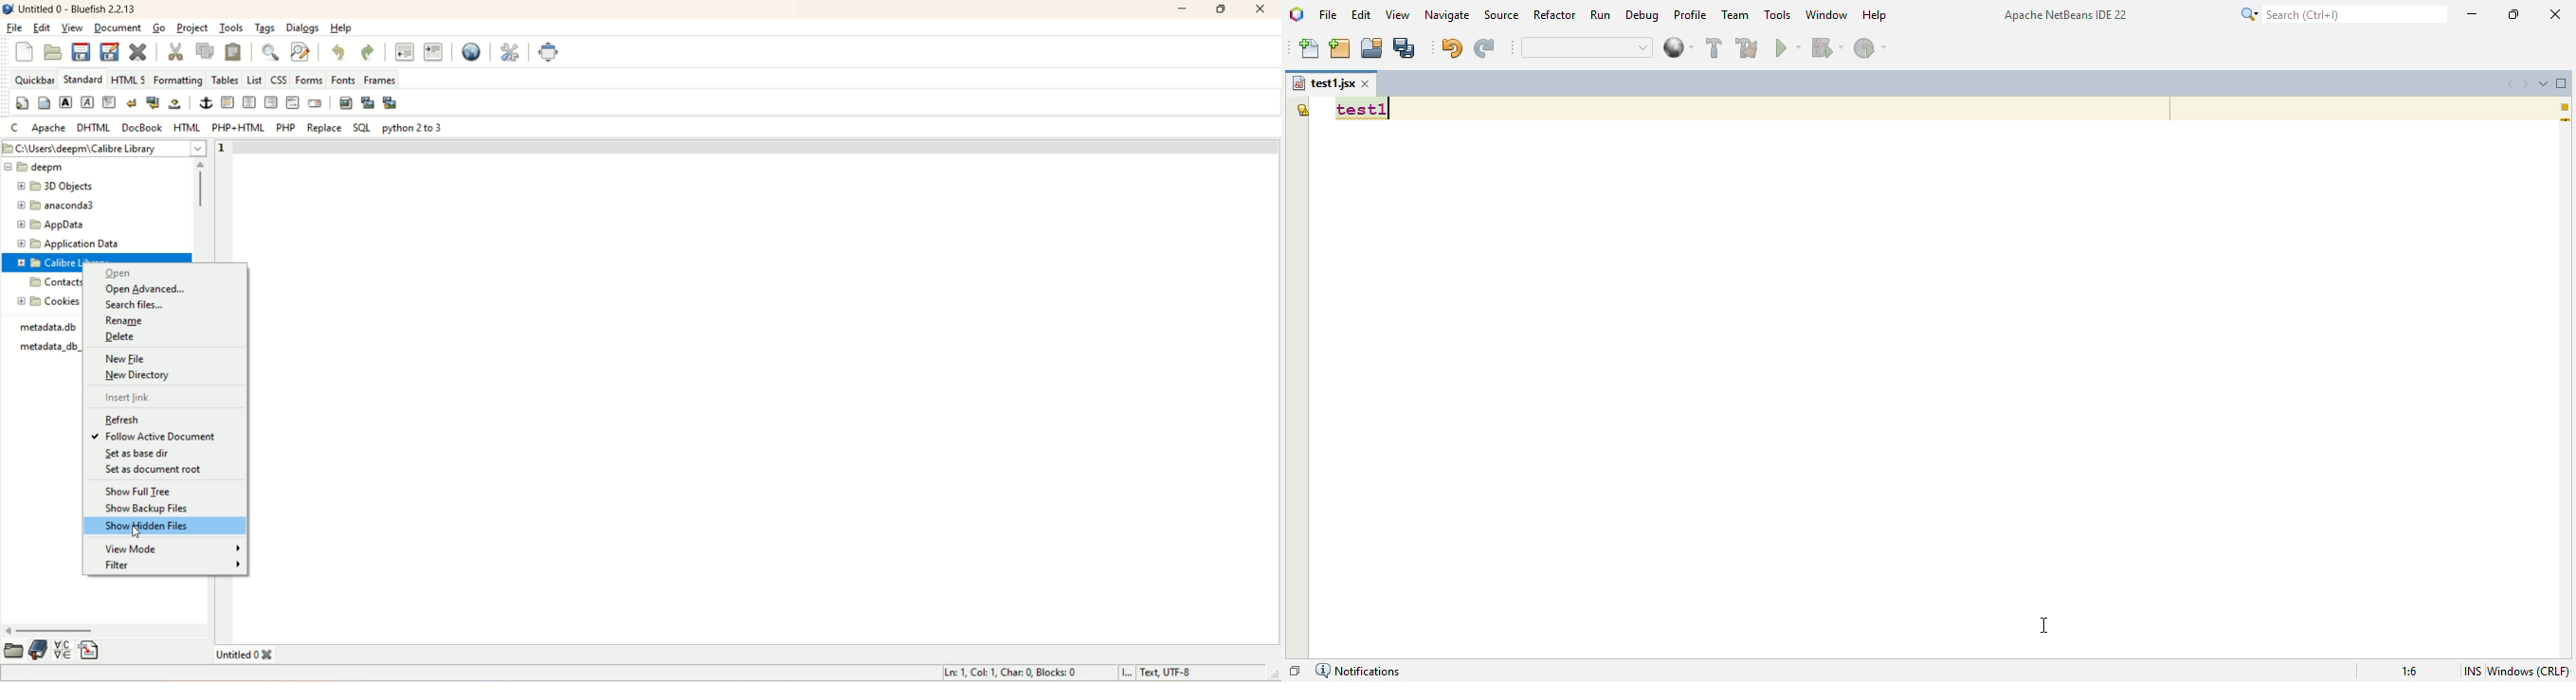 This screenshot has width=2576, height=700. What do you see at coordinates (176, 105) in the screenshot?
I see `non breaking space` at bounding box center [176, 105].